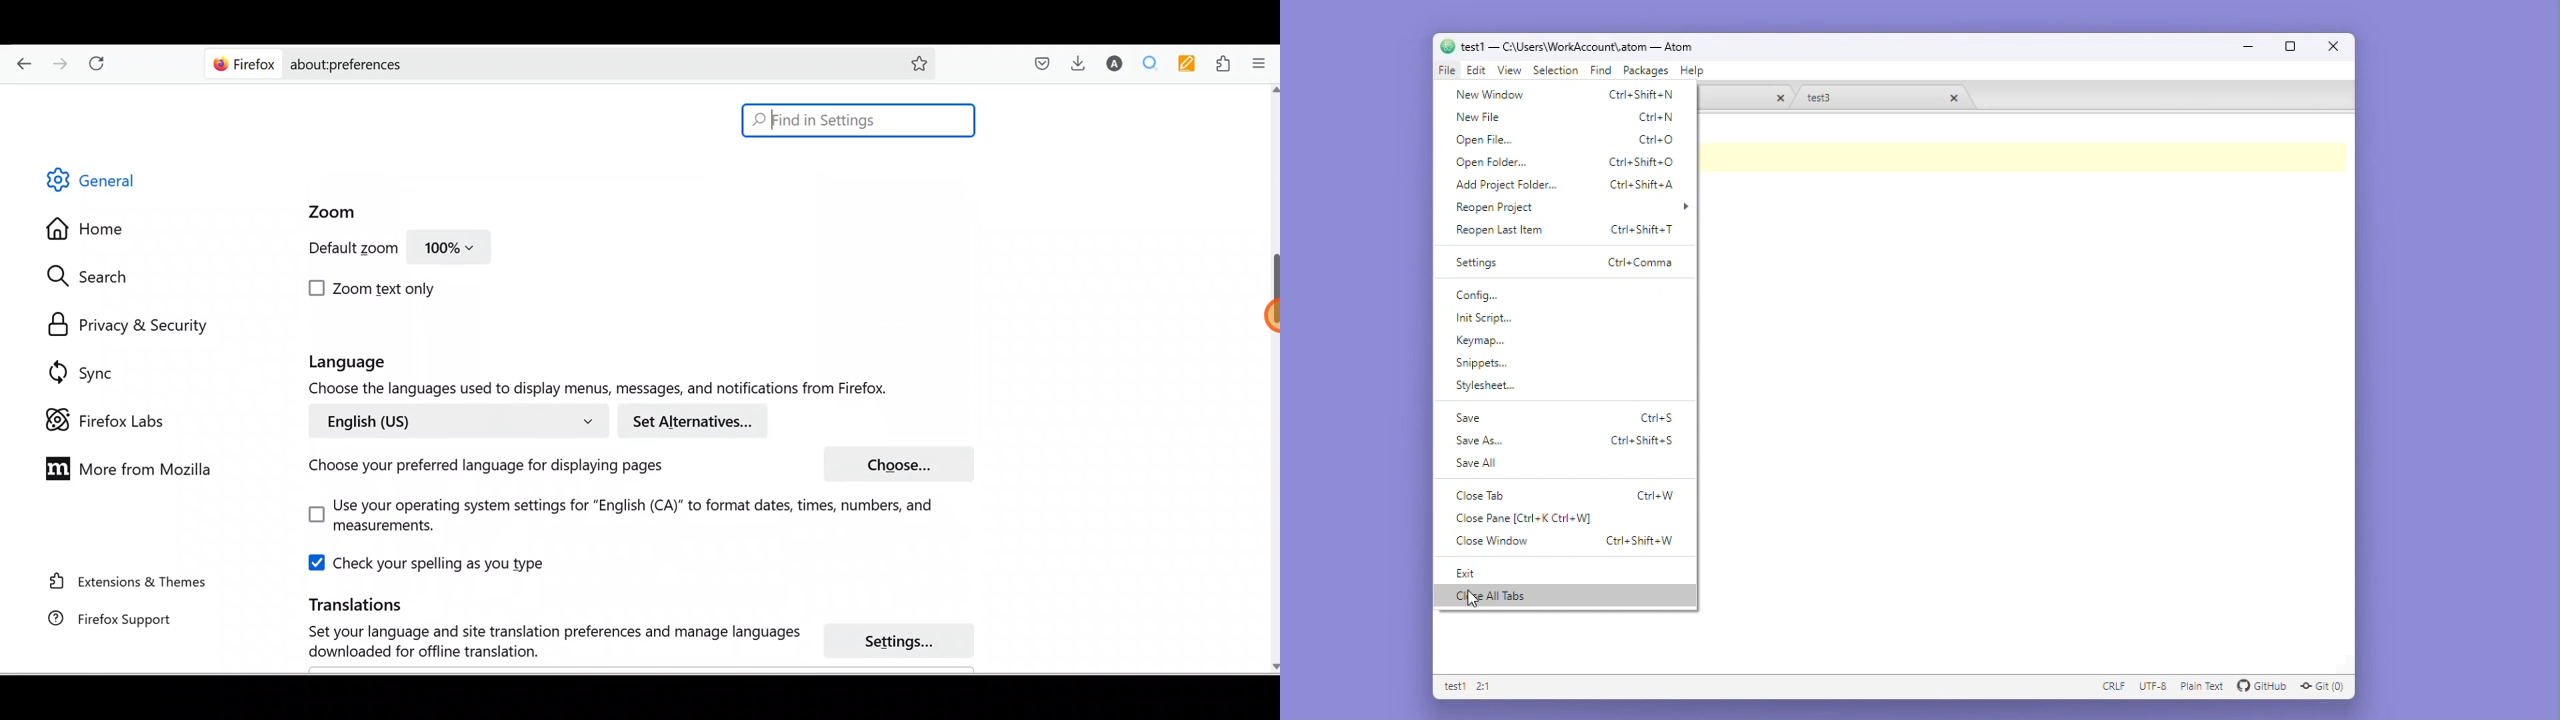 The width and height of the screenshot is (2576, 728). Describe the element at coordinates (371, 363) in the screenshot. I see `Language` at that location.